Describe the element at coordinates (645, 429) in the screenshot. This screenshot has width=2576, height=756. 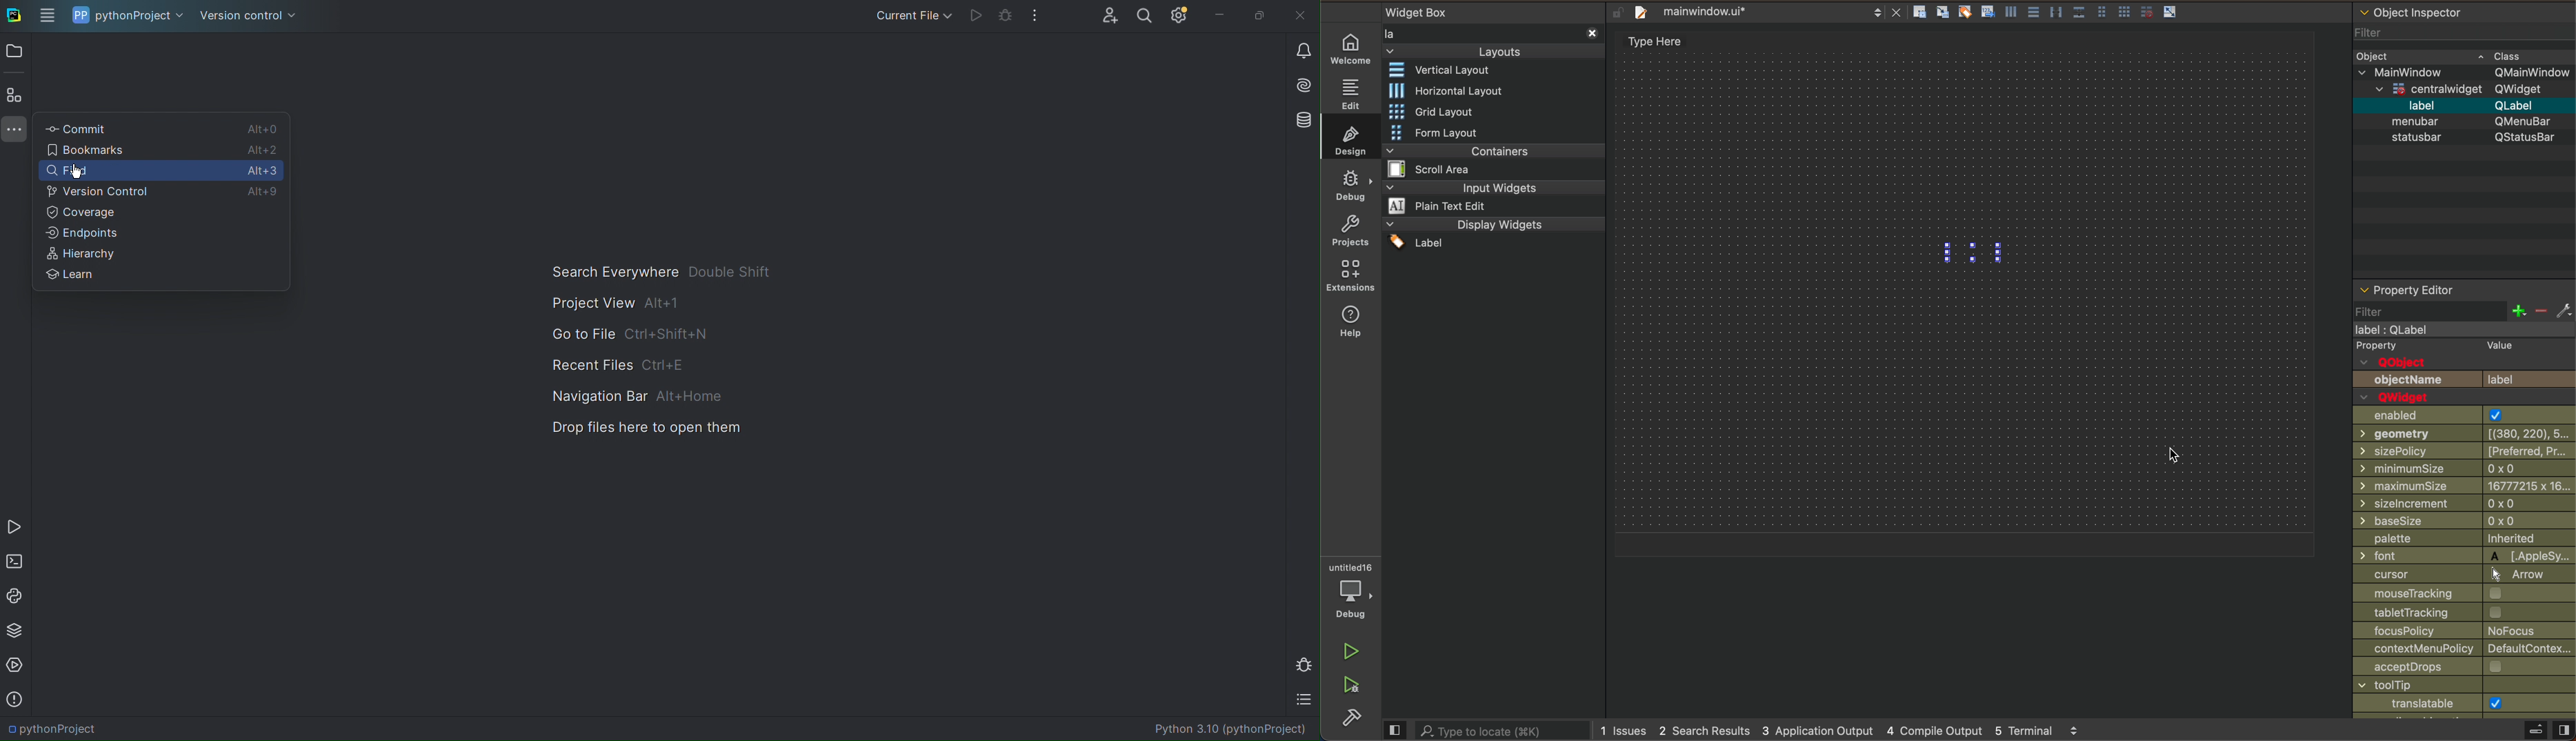
I see `Drop files here to open them` at that location.